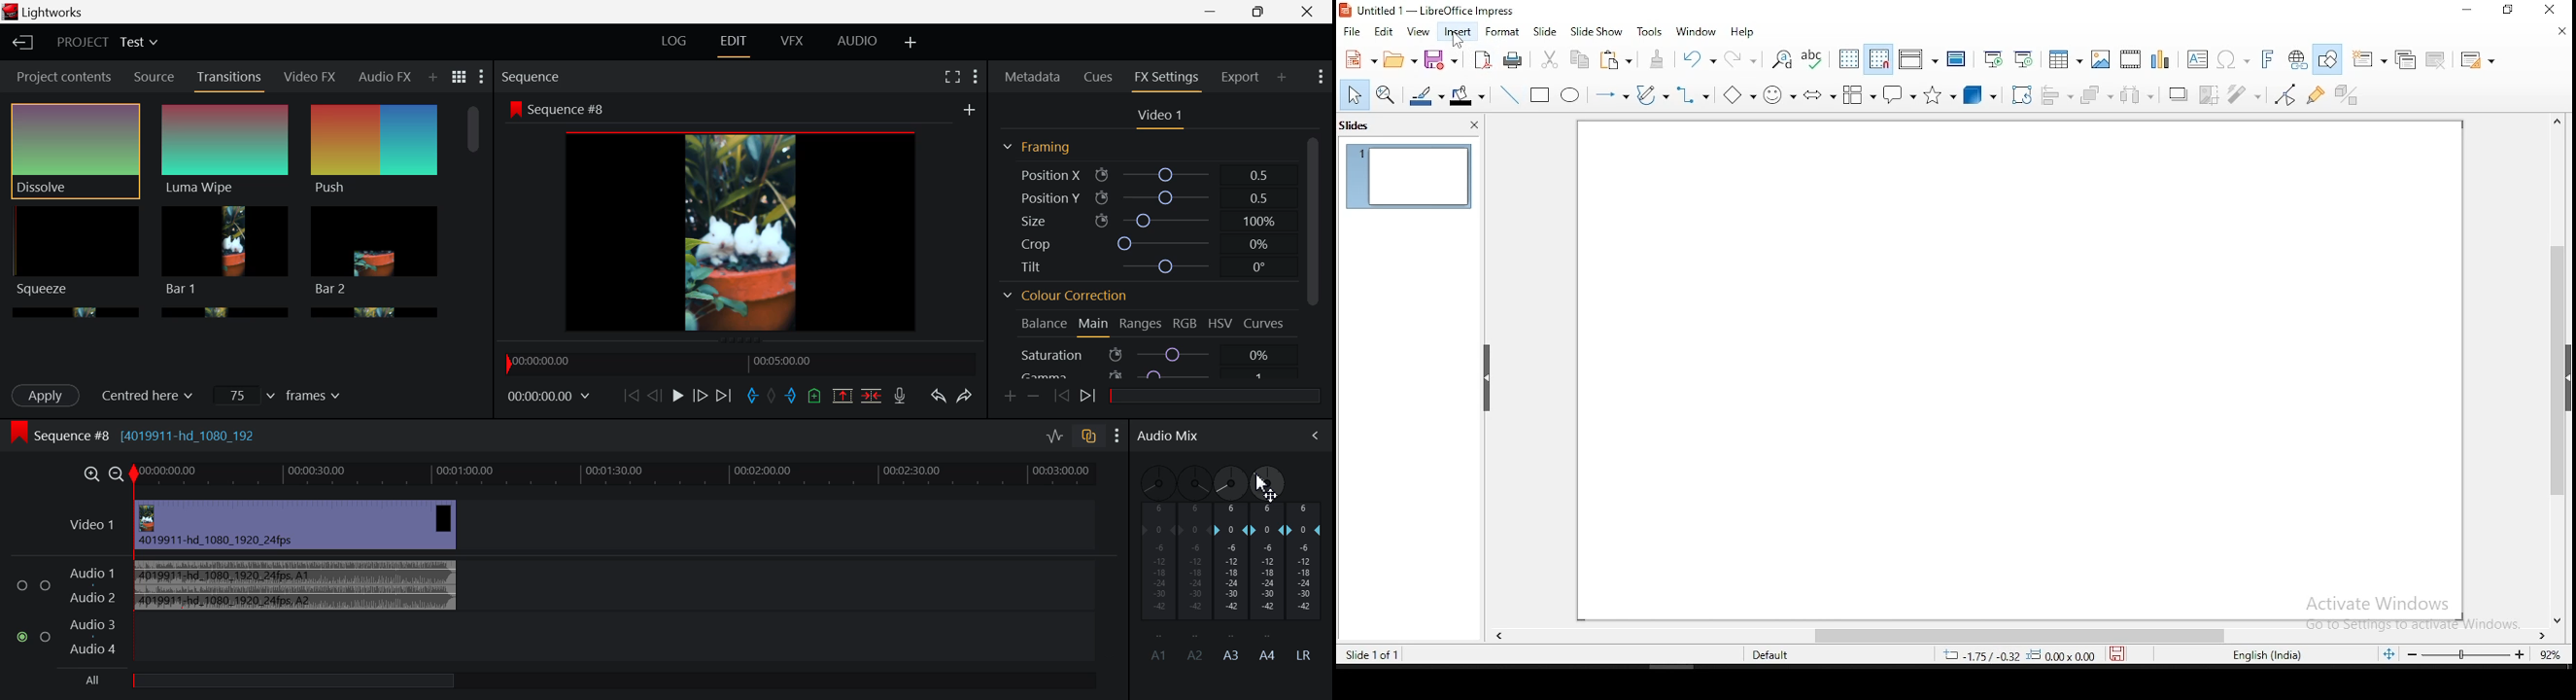 The height and width of the screenshot is (700, 2576). I want to click on Cursor on Audio Mix, so click(1308, 437).